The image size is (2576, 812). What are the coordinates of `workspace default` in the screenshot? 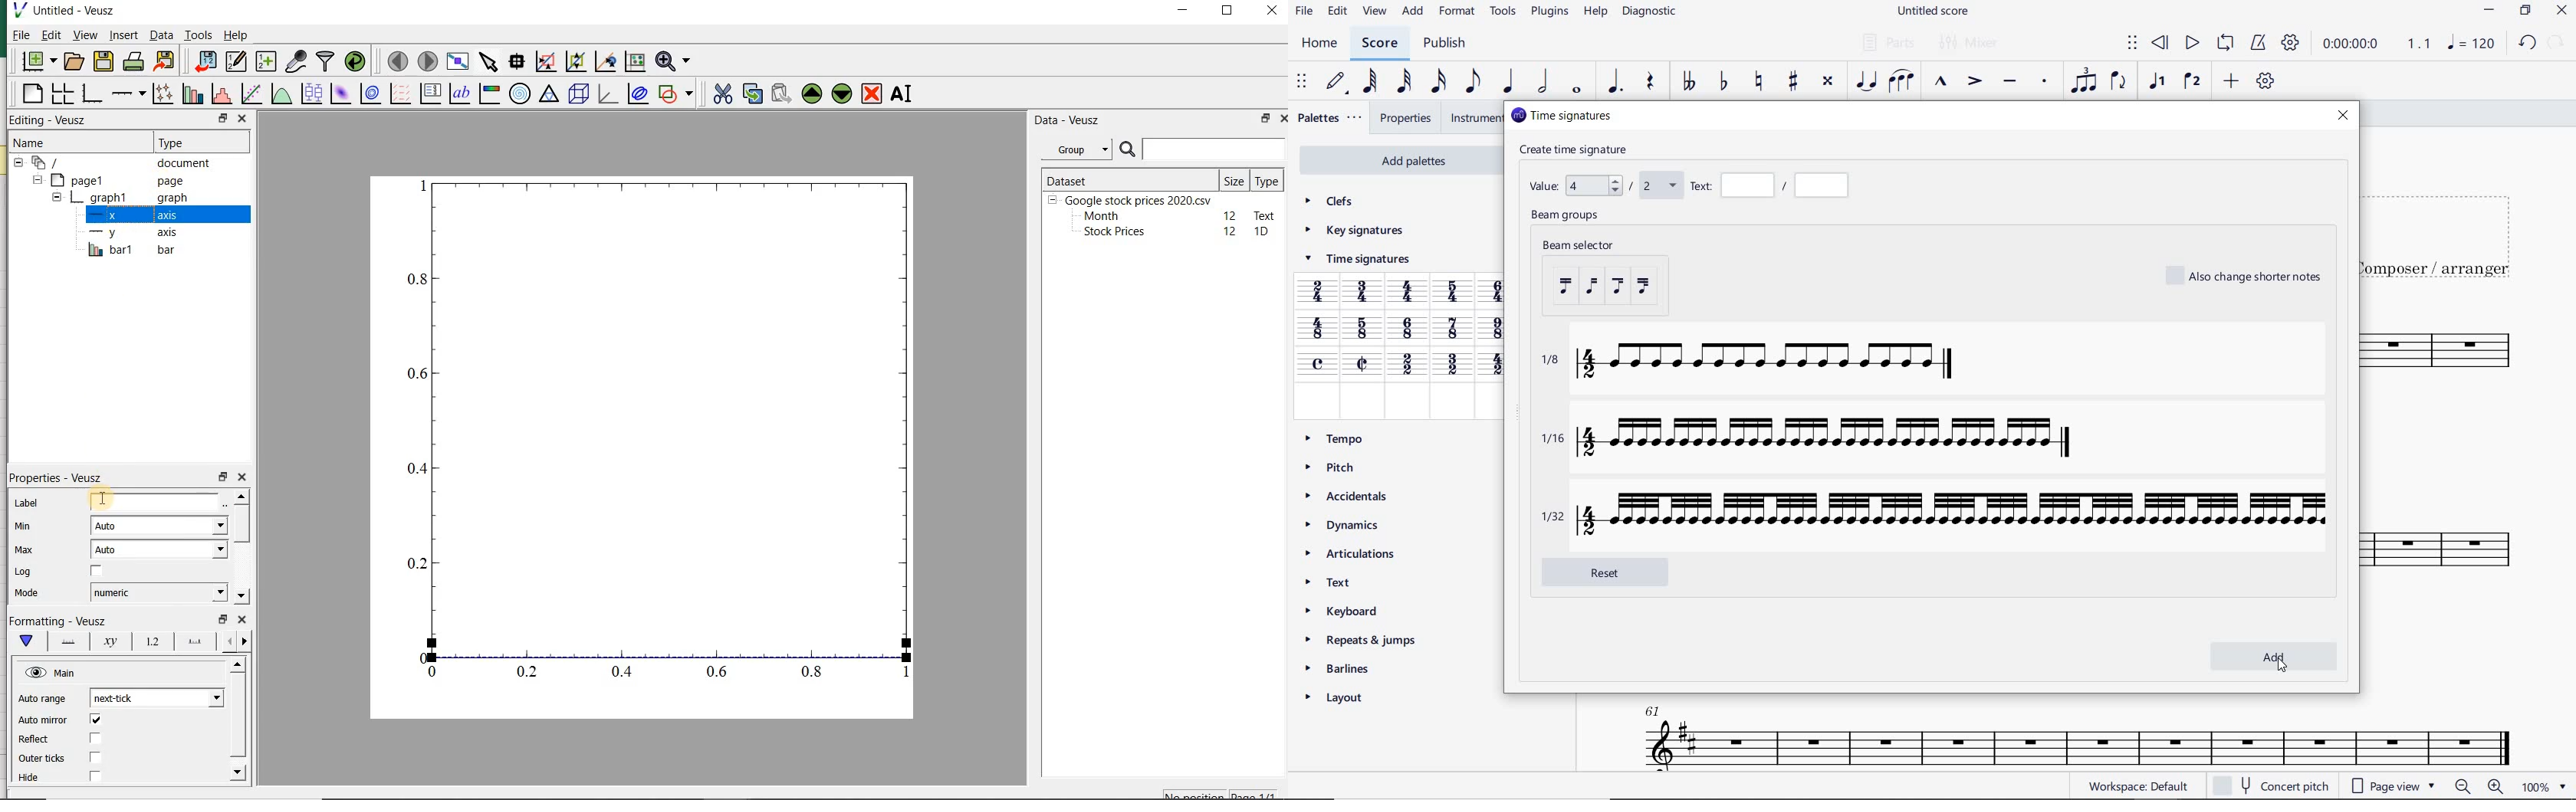 It's located at (2141, 785).